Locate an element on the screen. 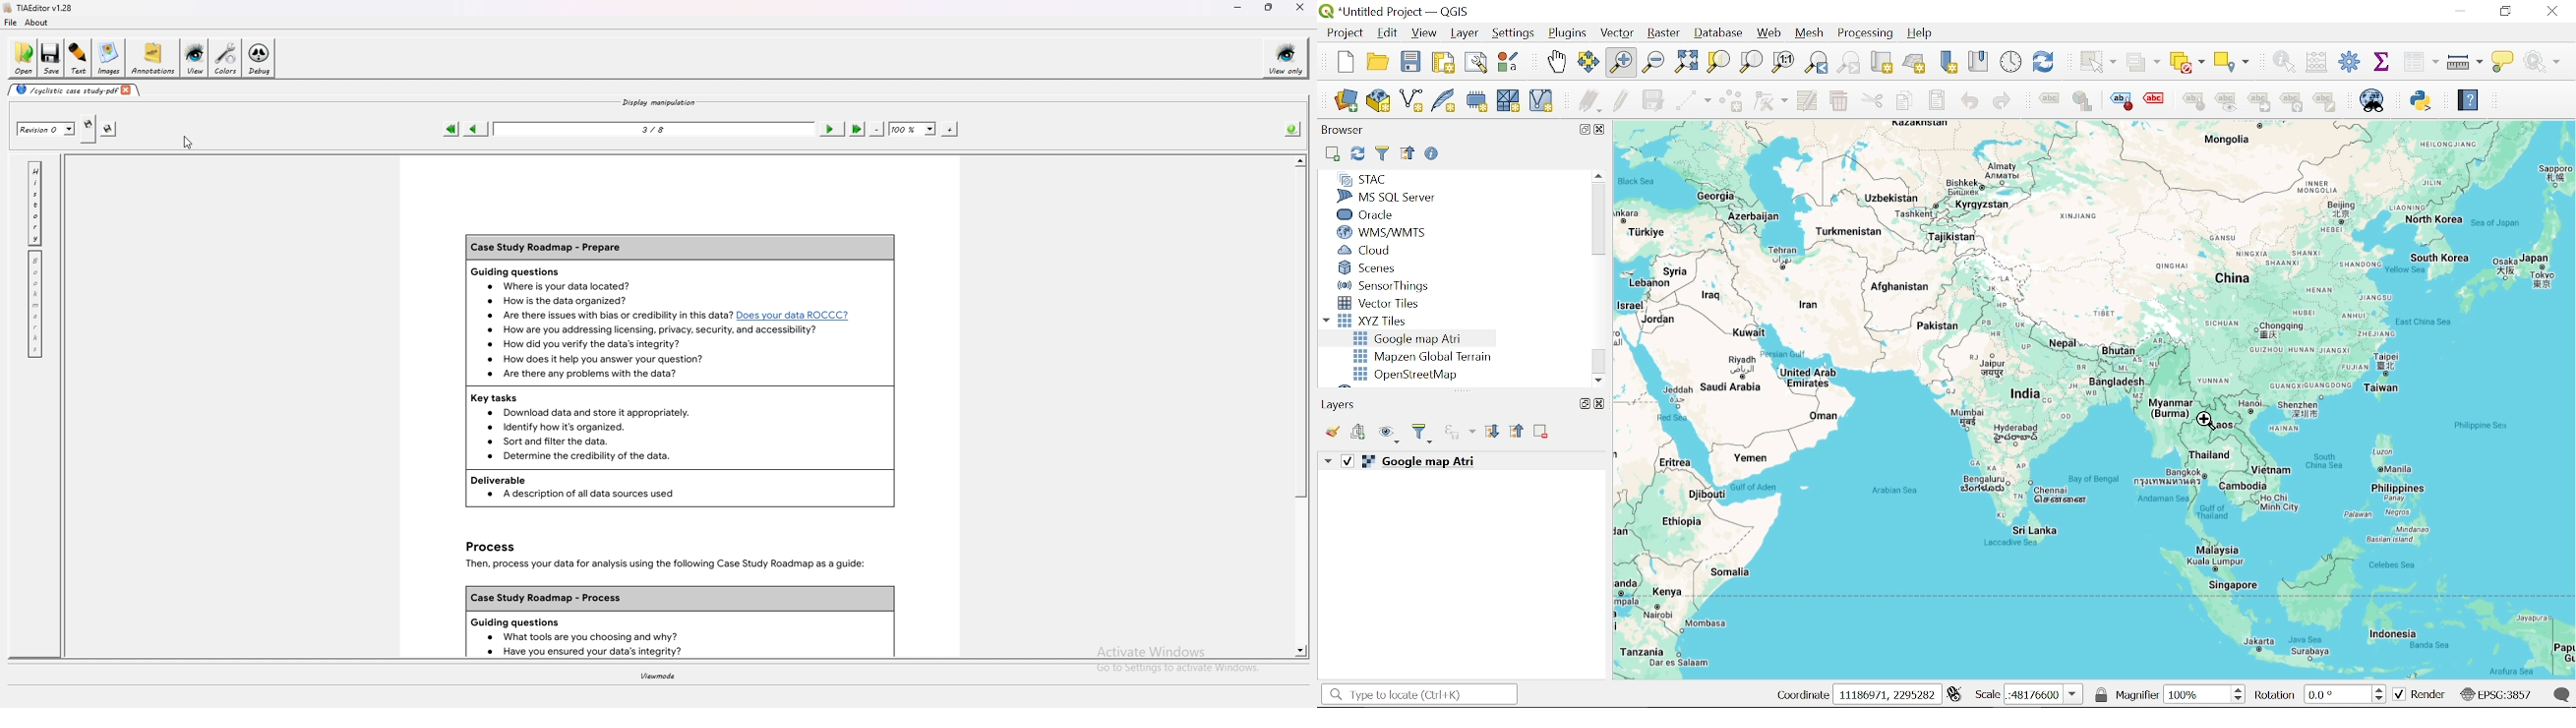  Database is located at coordinates (1719, 34).